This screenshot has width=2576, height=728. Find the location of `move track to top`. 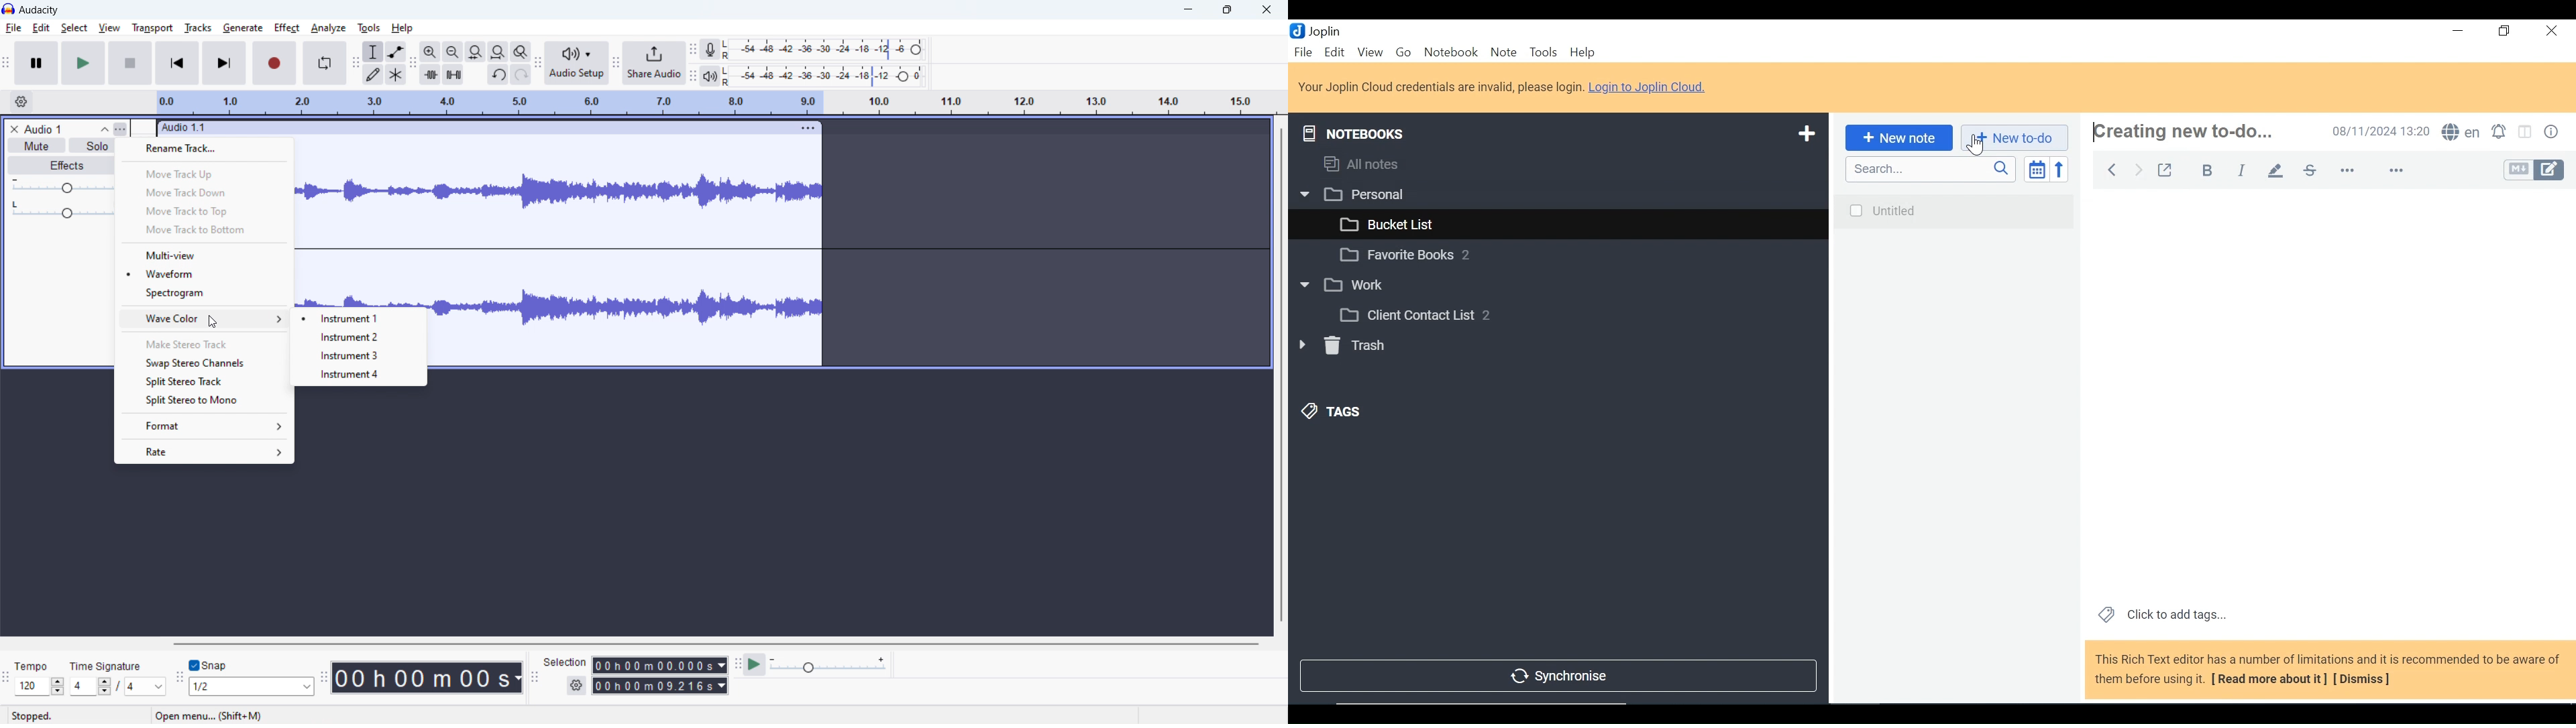

move track to top is located at coordinates (203, 210).